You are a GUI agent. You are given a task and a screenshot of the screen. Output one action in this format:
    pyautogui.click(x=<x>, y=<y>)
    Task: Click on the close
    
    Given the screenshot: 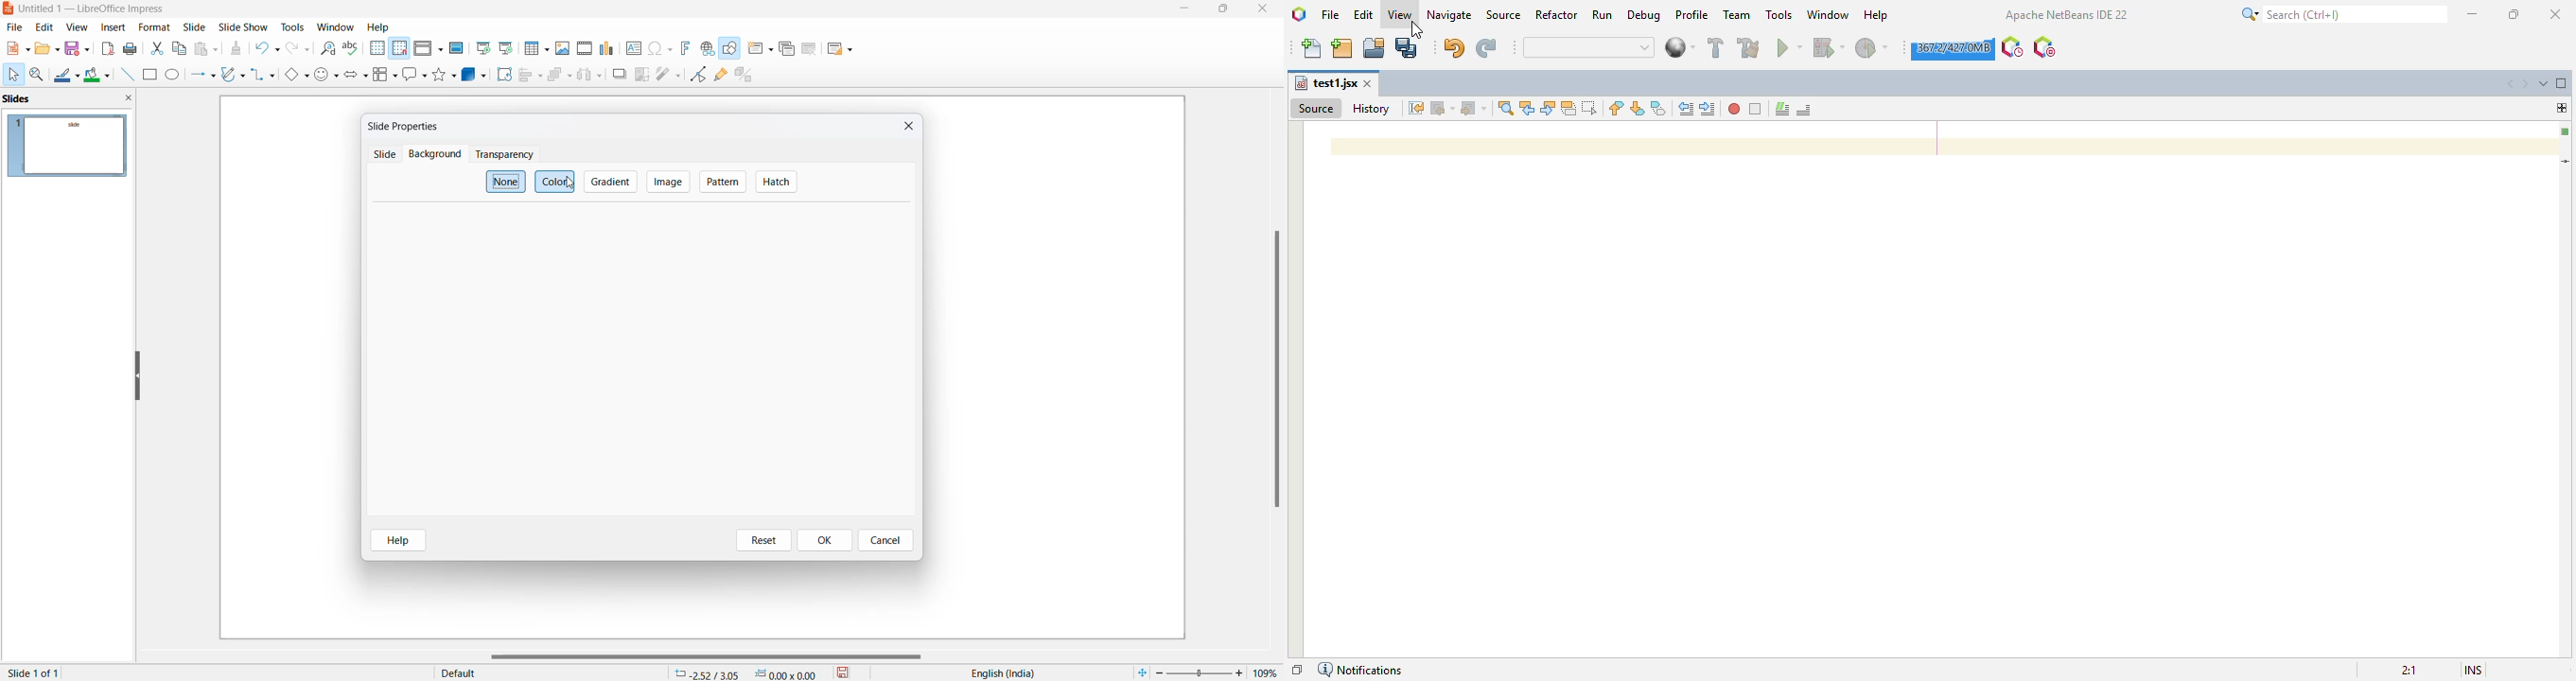 What is the action you would take?
    pyautogui.click(x=907, y=128)
    